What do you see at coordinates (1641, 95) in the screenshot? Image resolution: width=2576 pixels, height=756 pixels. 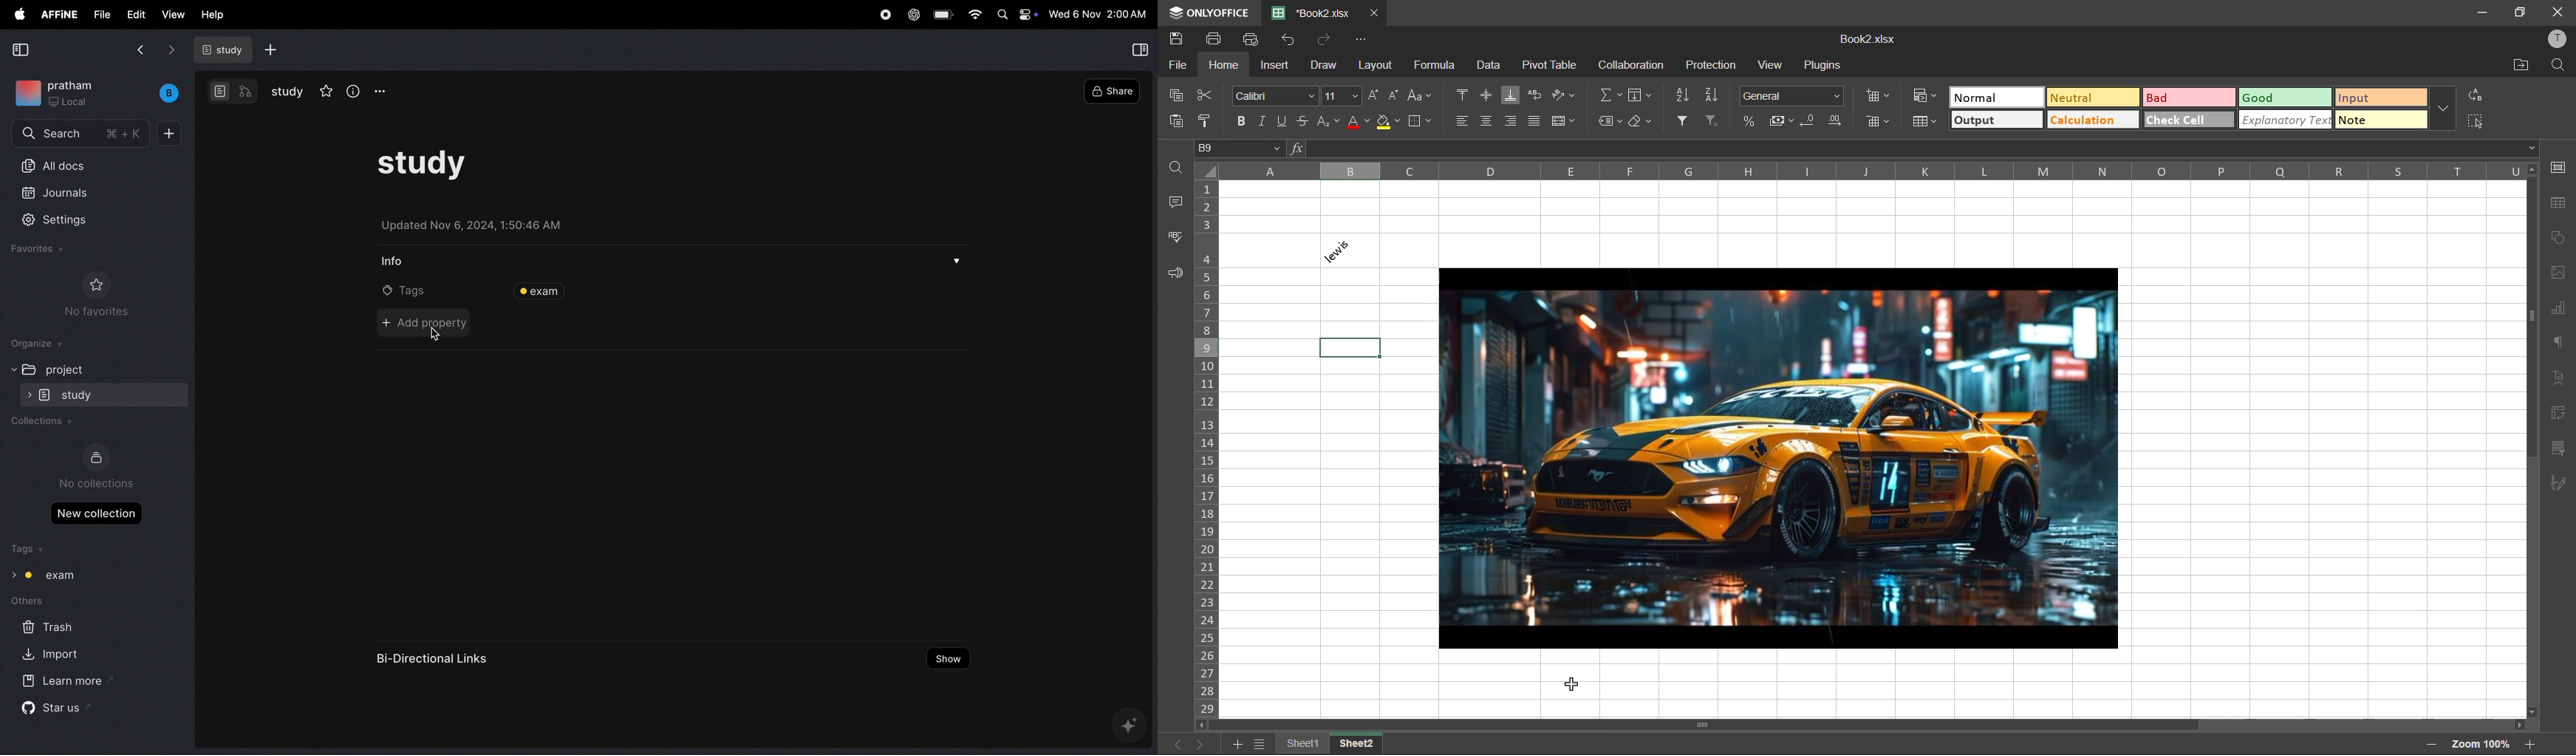 I see `fields` at bounding box center [1641, 95].